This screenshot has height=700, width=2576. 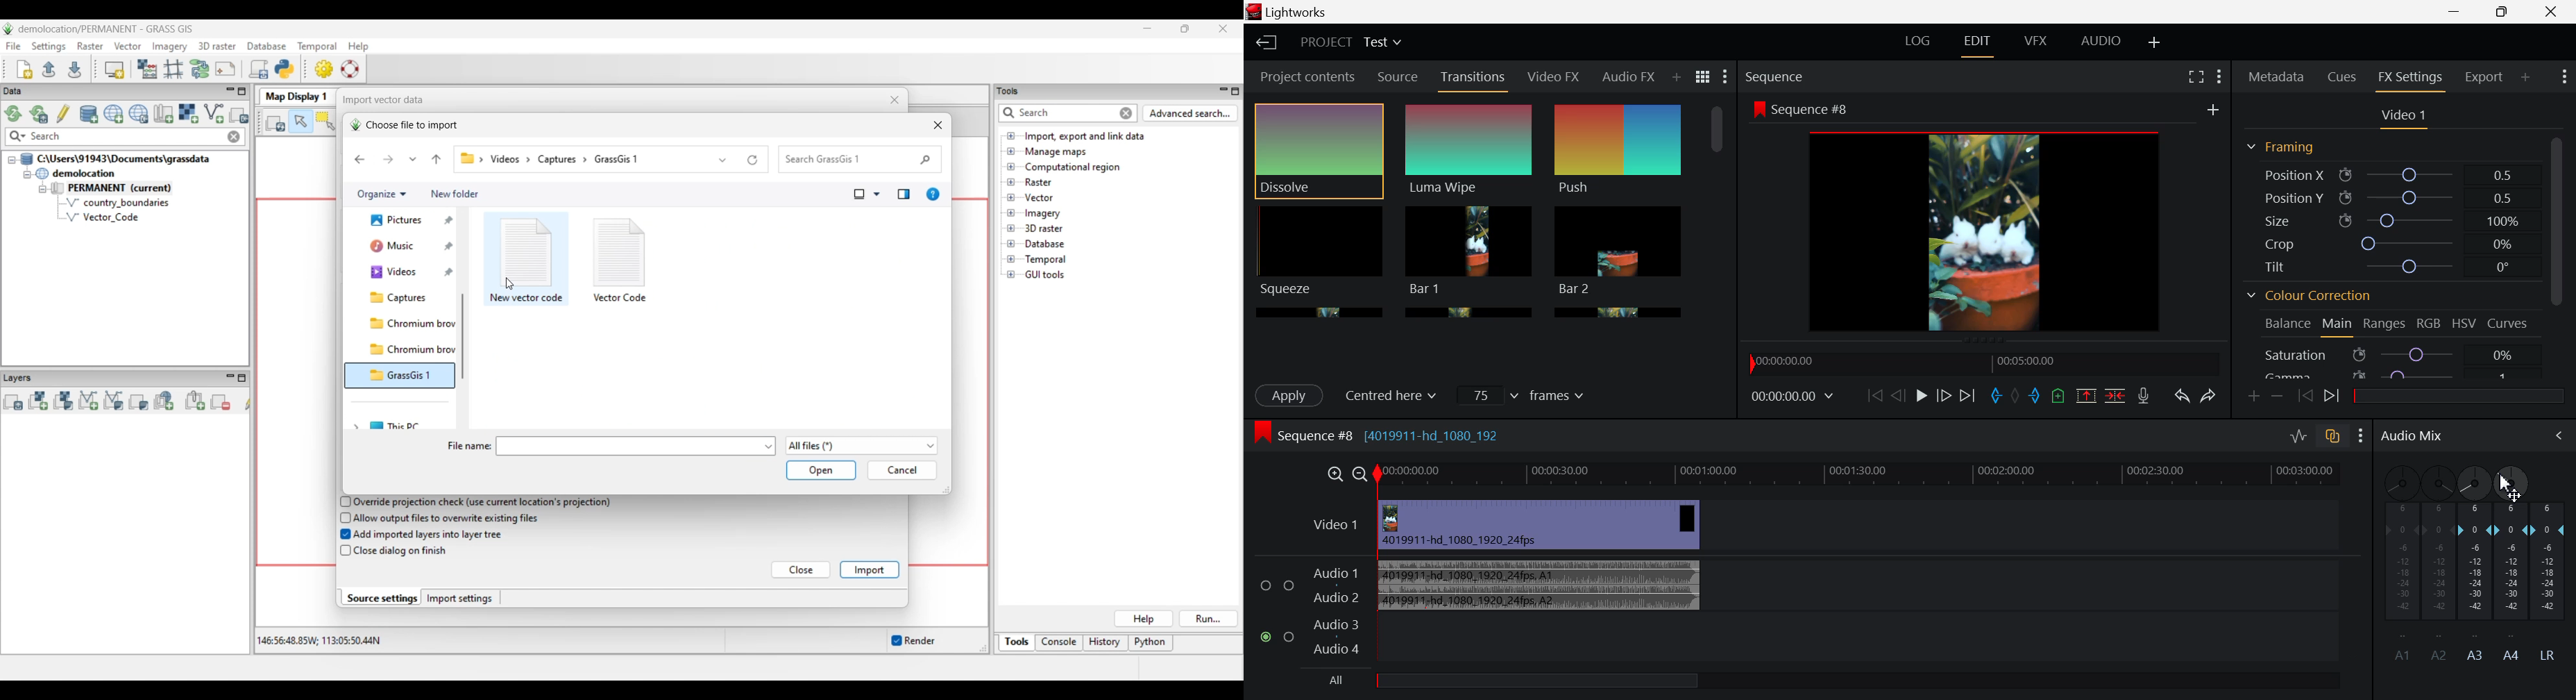 What do you see at coordinates (2343, 77) in the screenshot?
I see `Cues` at bounding box center [2343, 77].